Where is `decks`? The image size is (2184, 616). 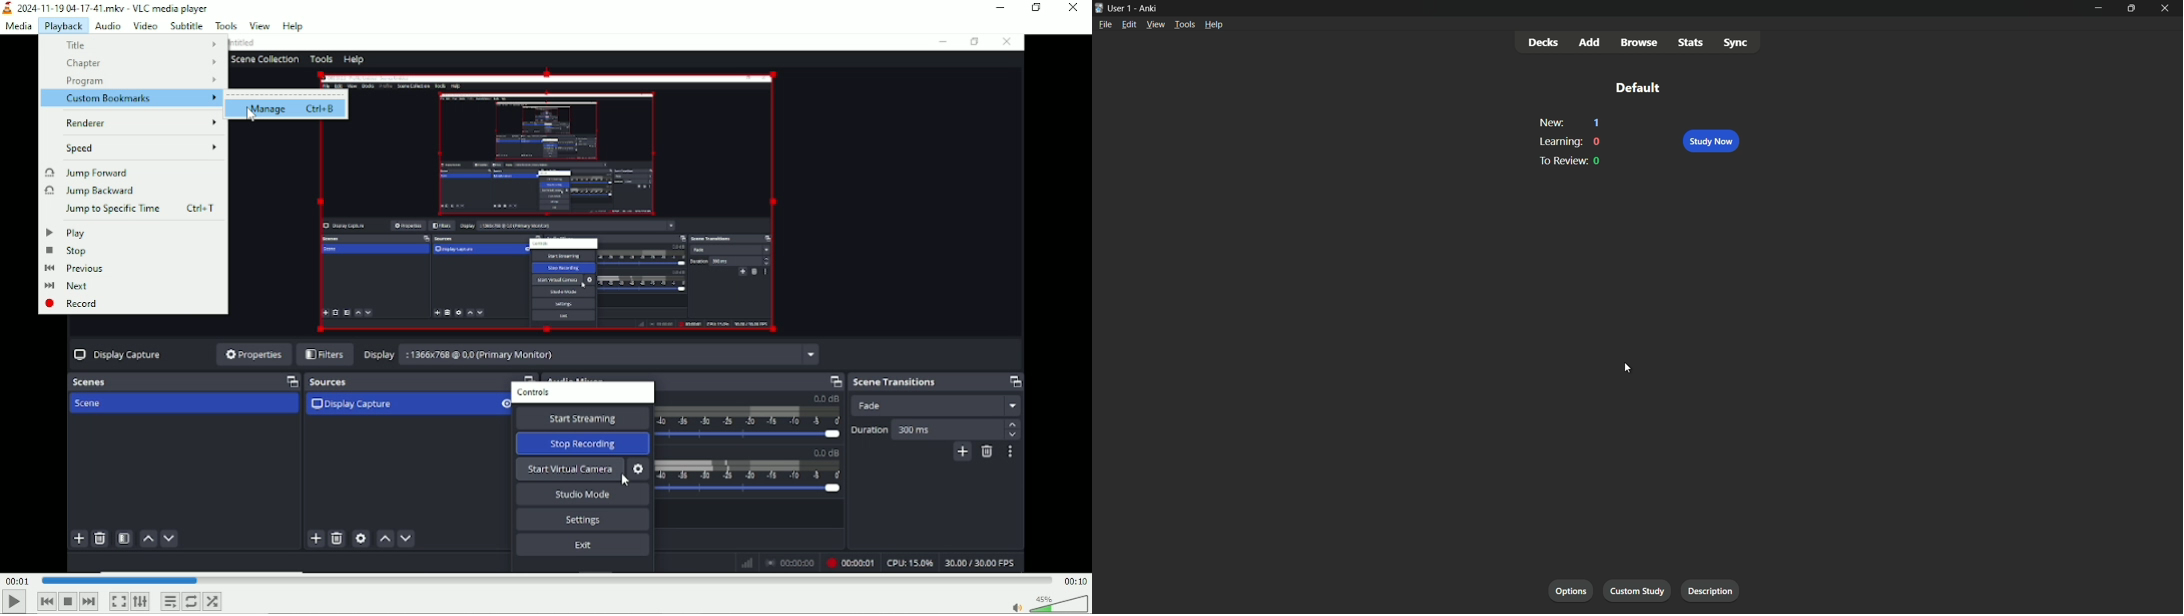
decks is located at coordinates (1545, 42).